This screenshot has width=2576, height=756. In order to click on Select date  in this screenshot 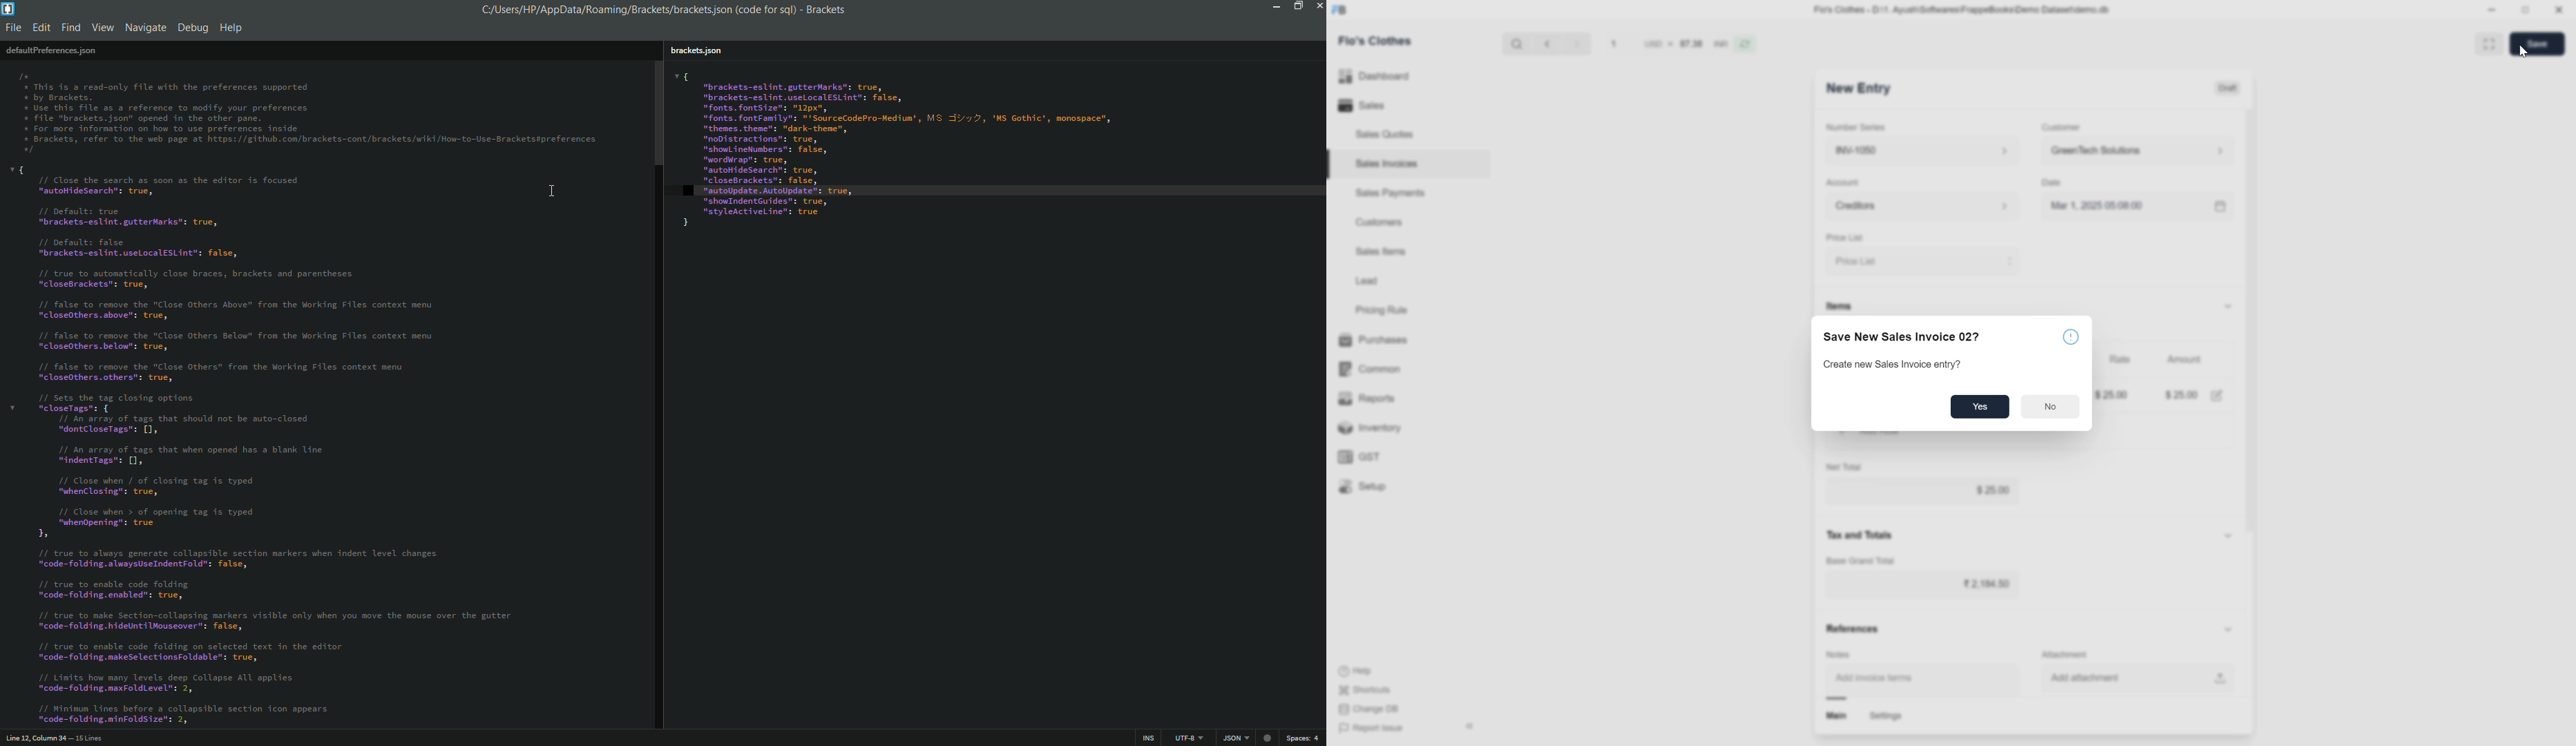, I will do `click(2138, 209)`.